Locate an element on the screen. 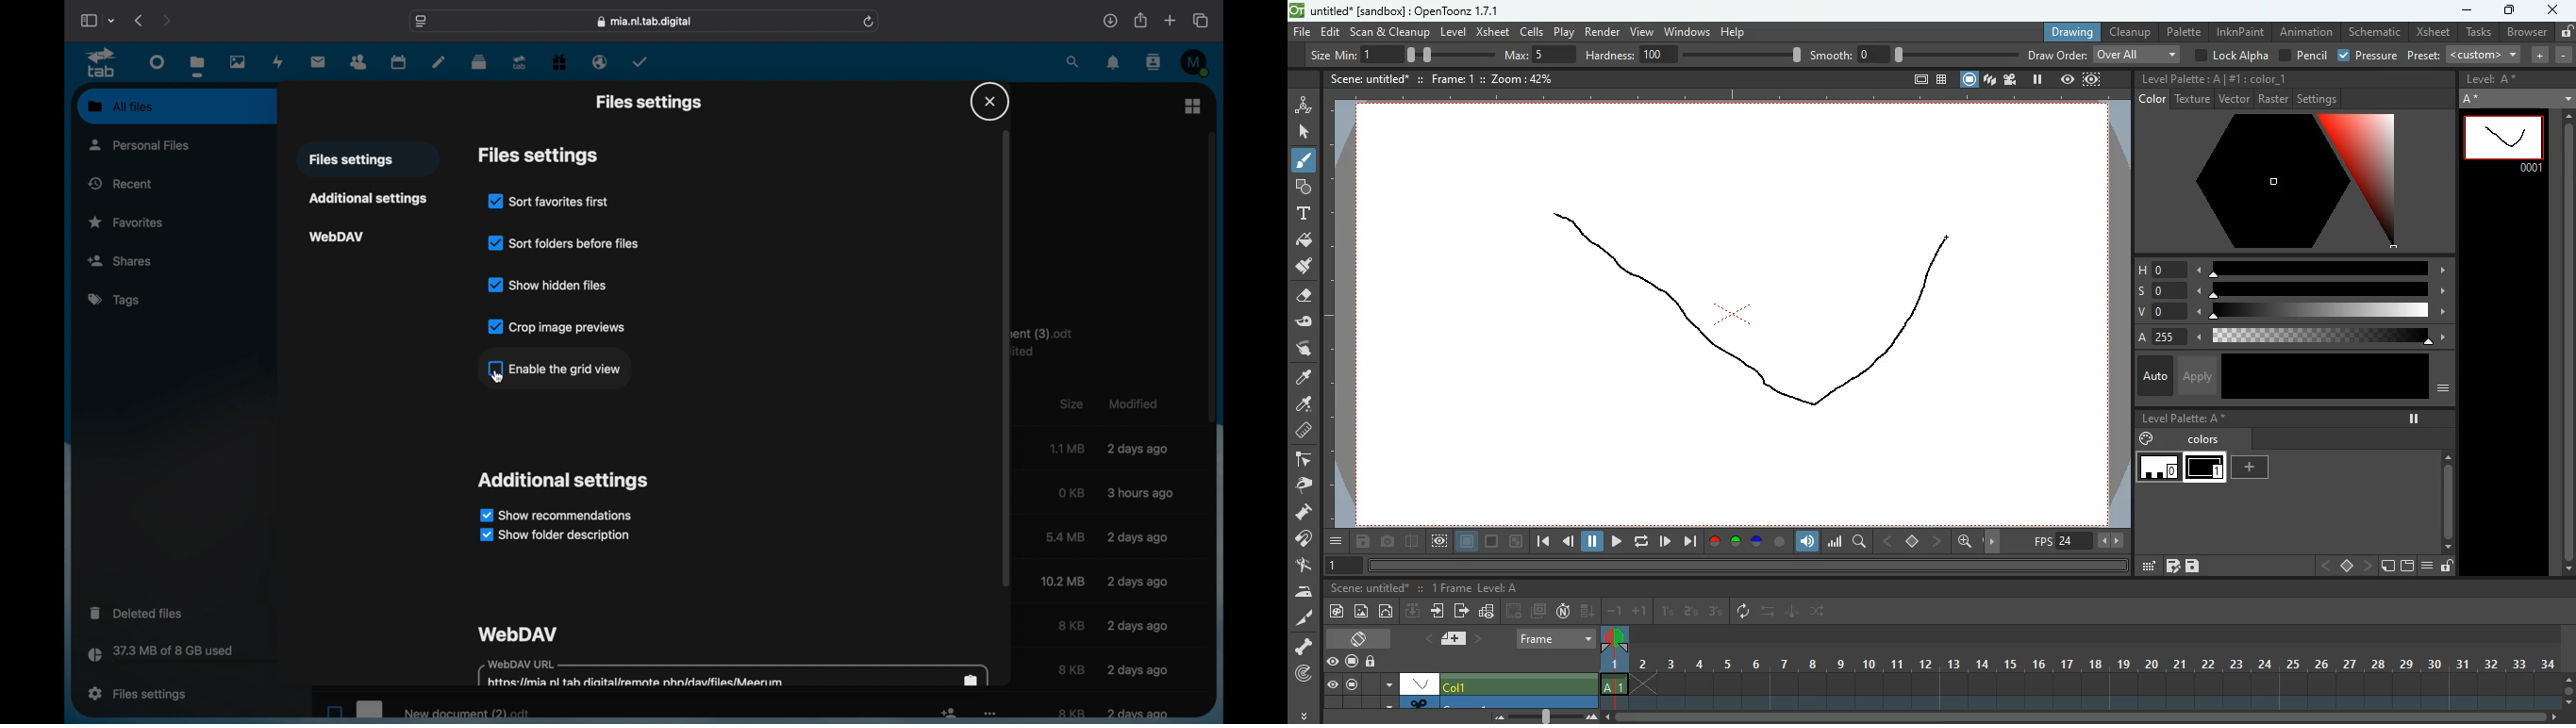  modified is located at coordinates (1136, 669).